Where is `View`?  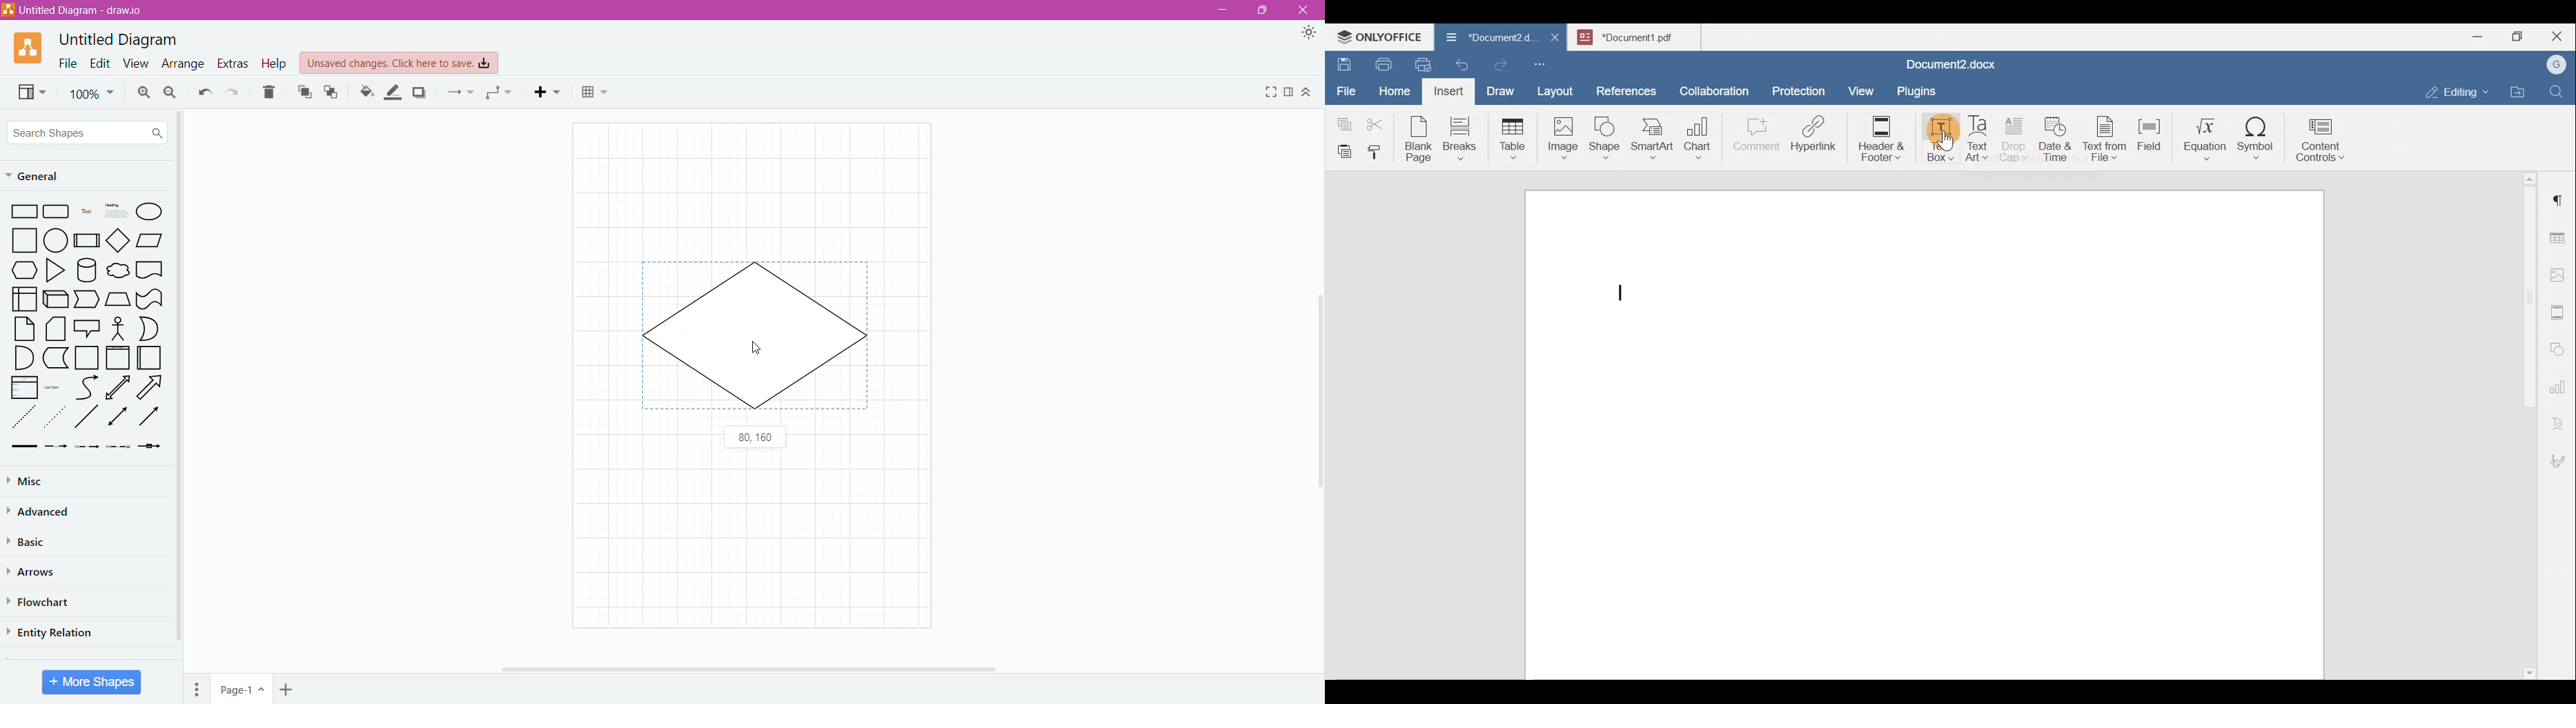
View is located at coordinates (1862, 87).